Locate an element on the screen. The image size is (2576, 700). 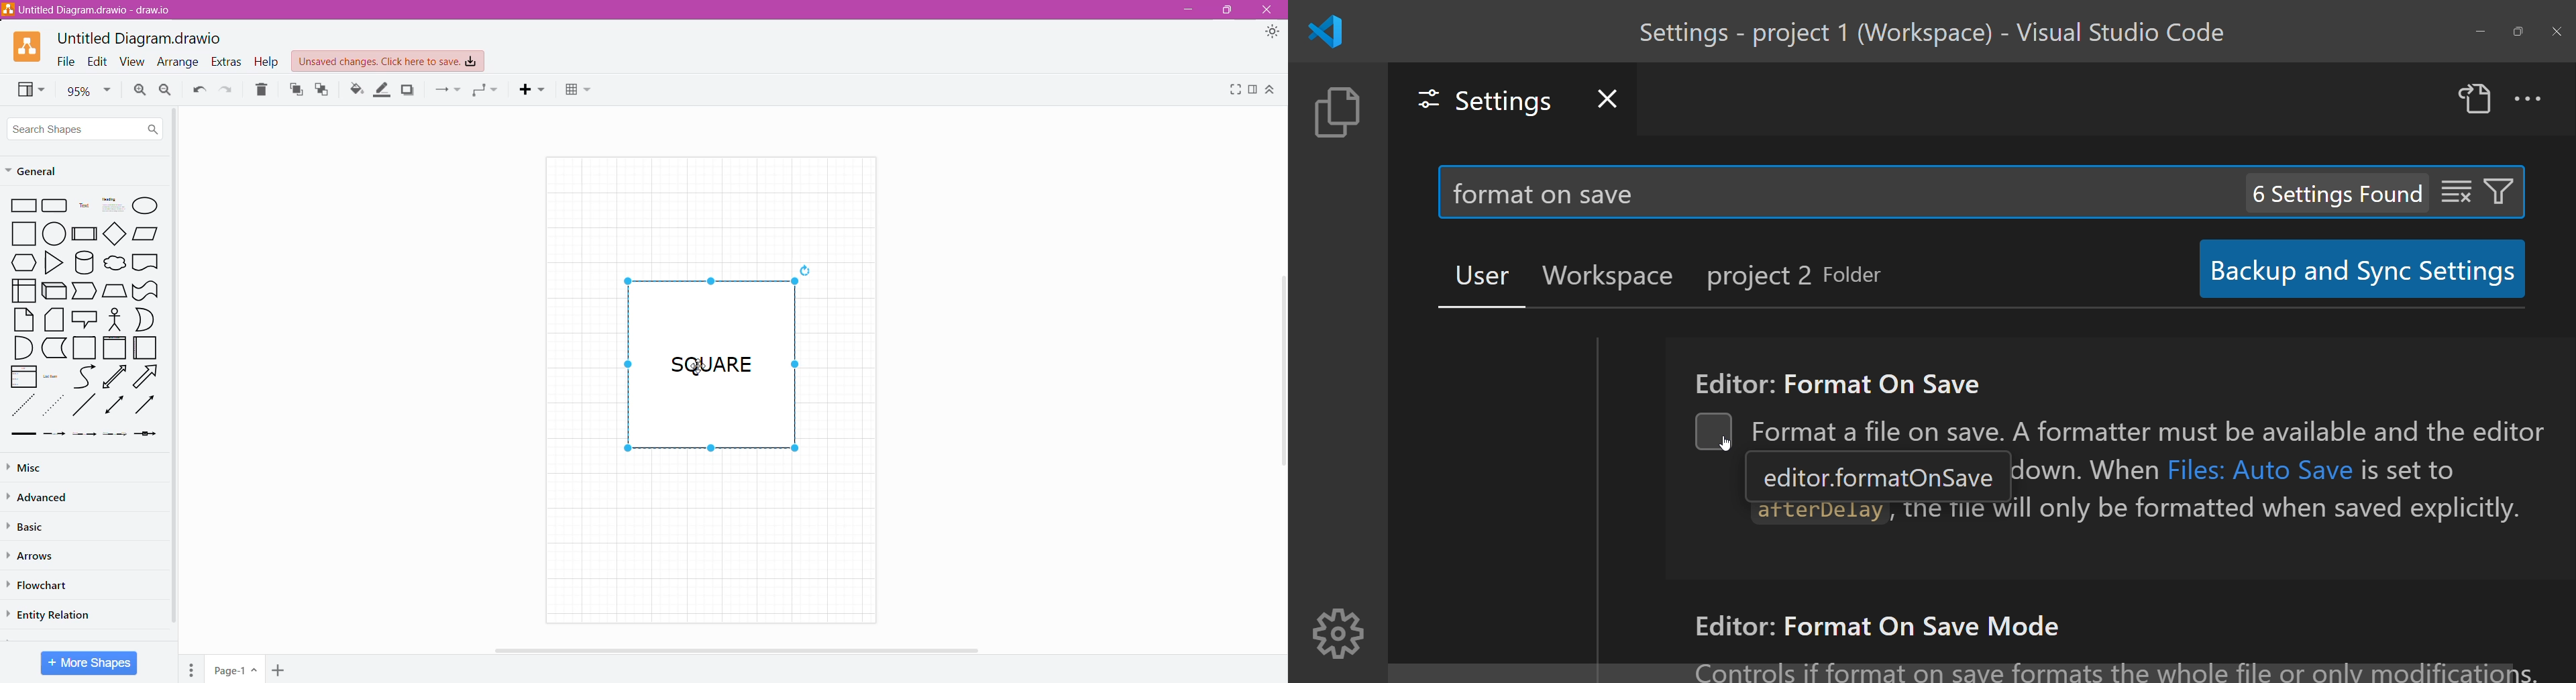
Add Page is located at coordinates (280, 670).